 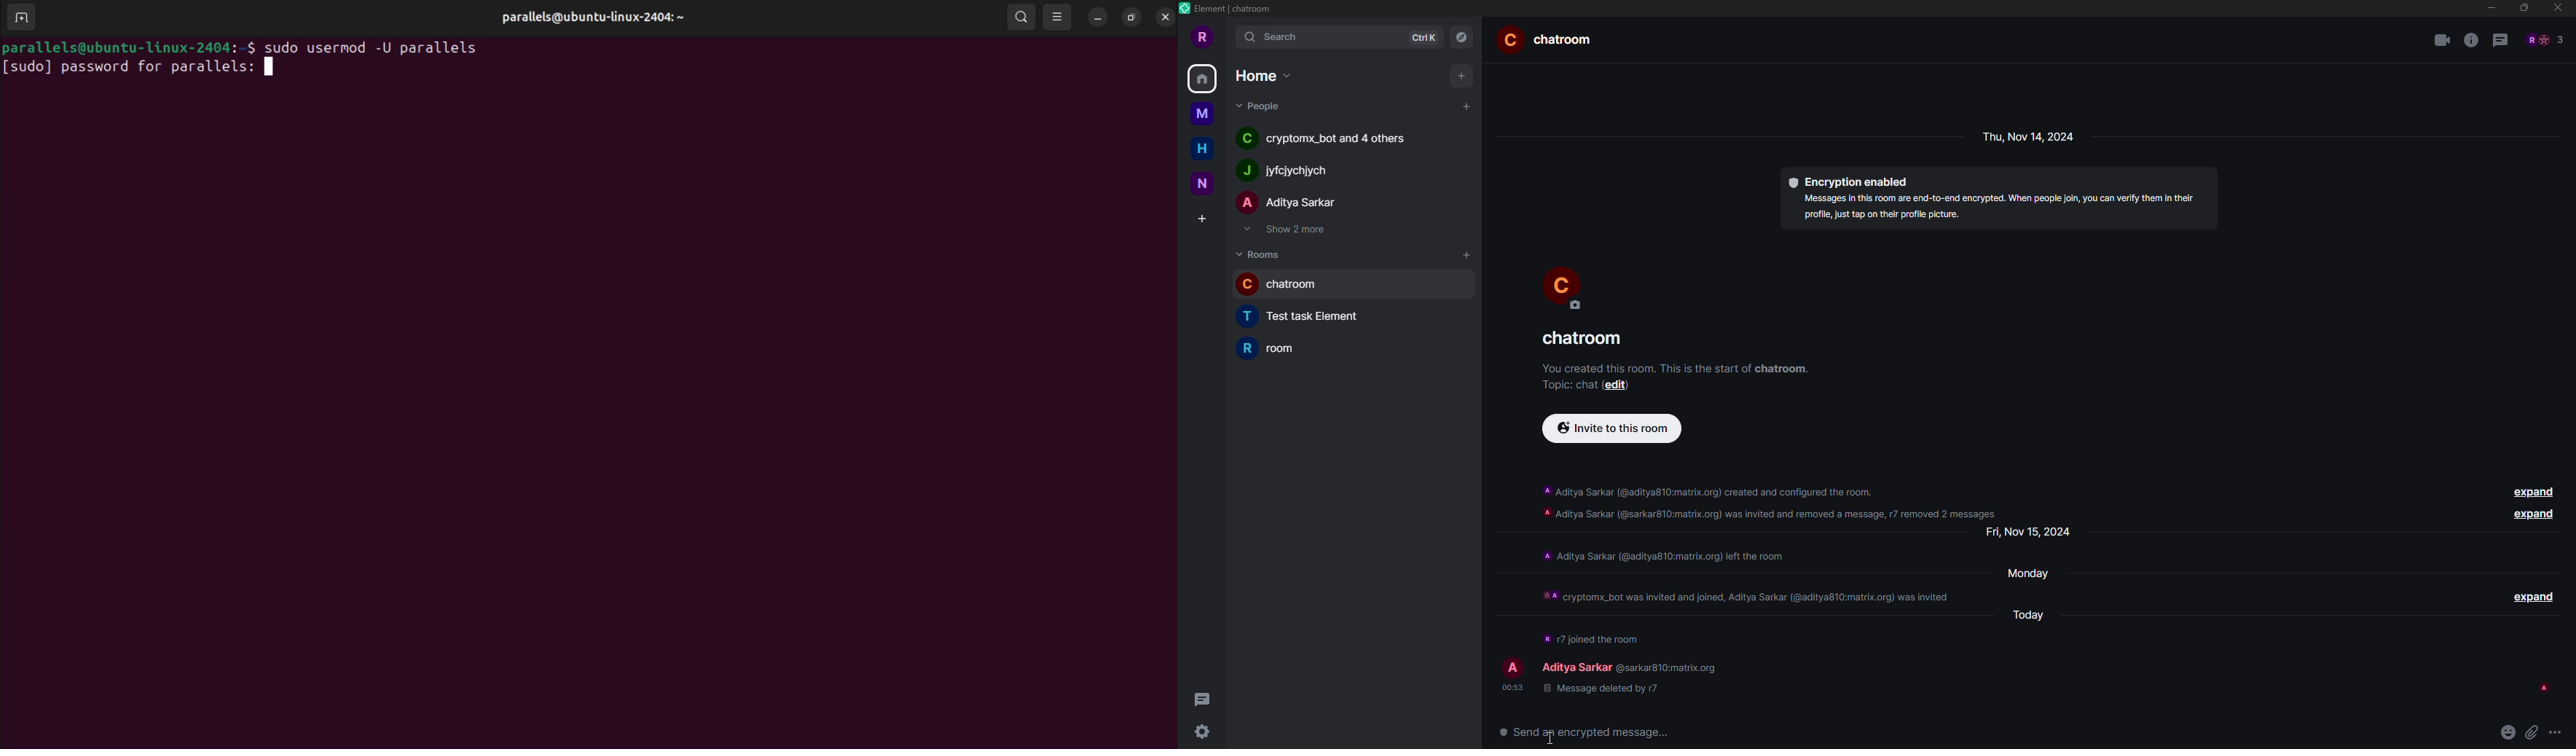 What do you see at coordinates (1273, 38) in the screenshot?
I see `search` at bounding box center [1273, 38].